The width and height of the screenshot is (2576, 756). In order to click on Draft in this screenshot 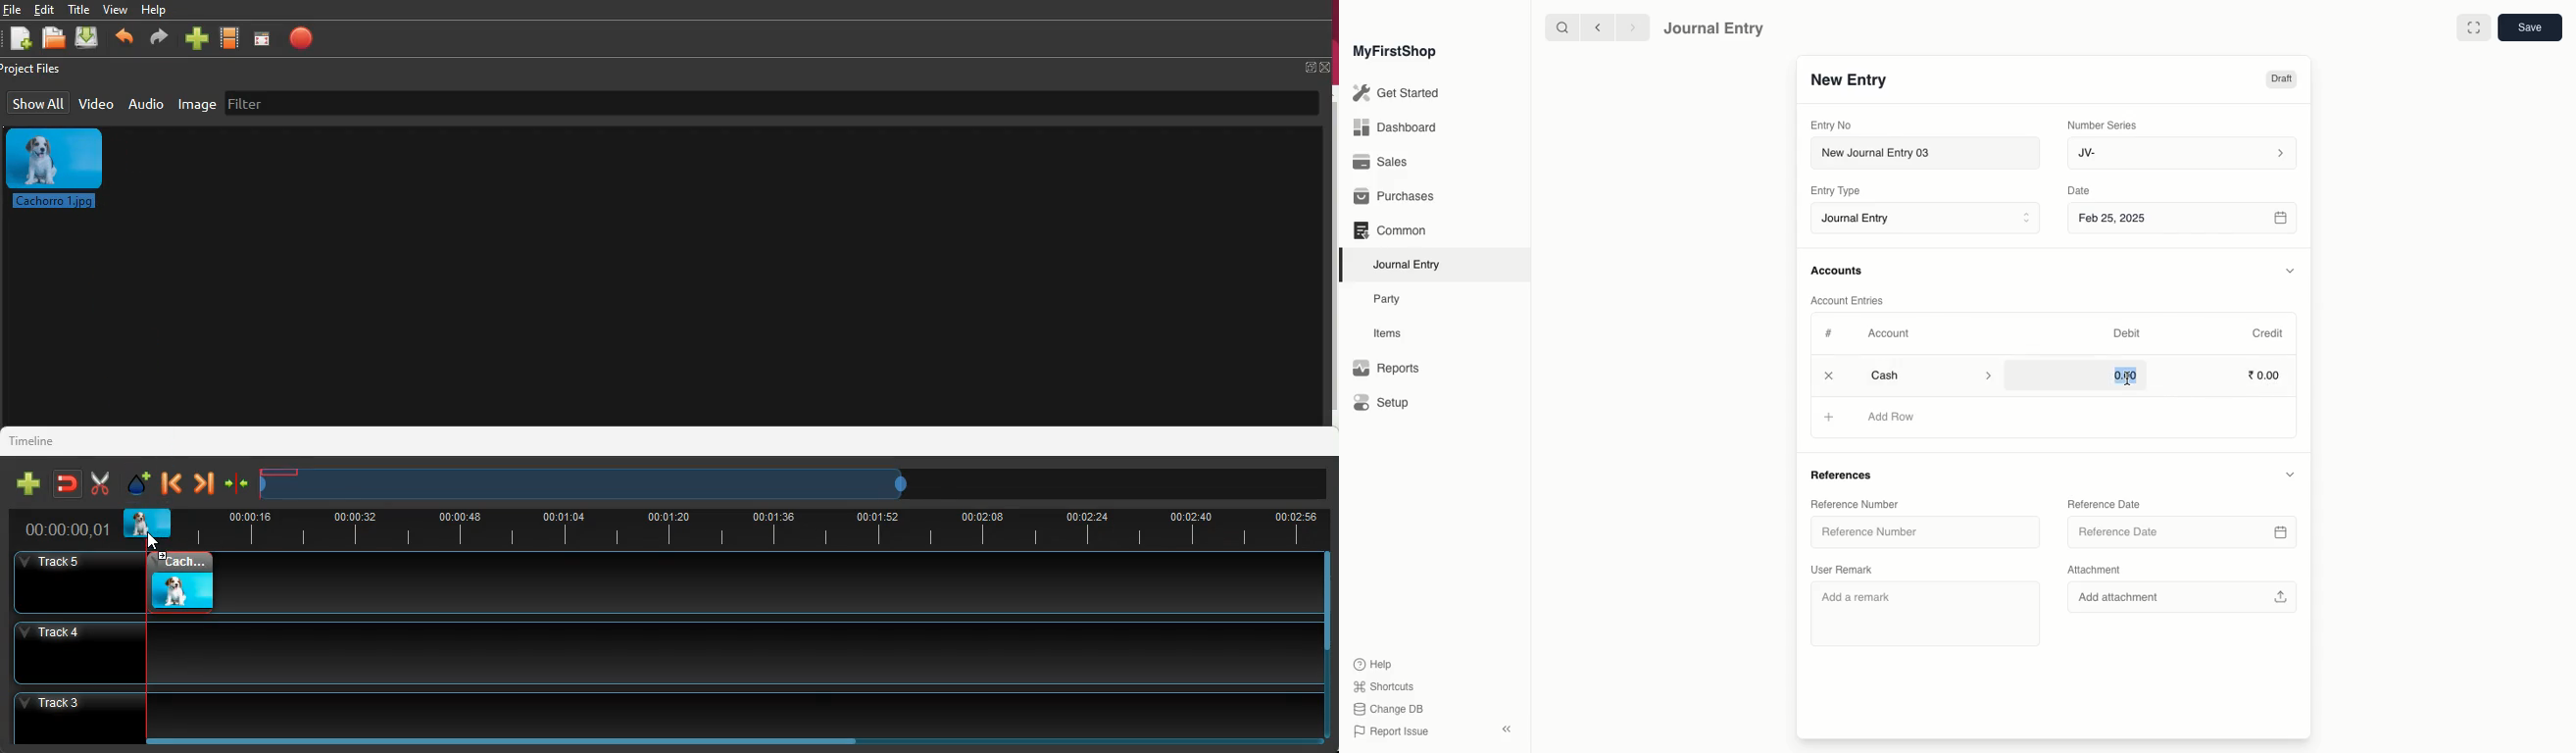, I will do `click(2281, 81)`.